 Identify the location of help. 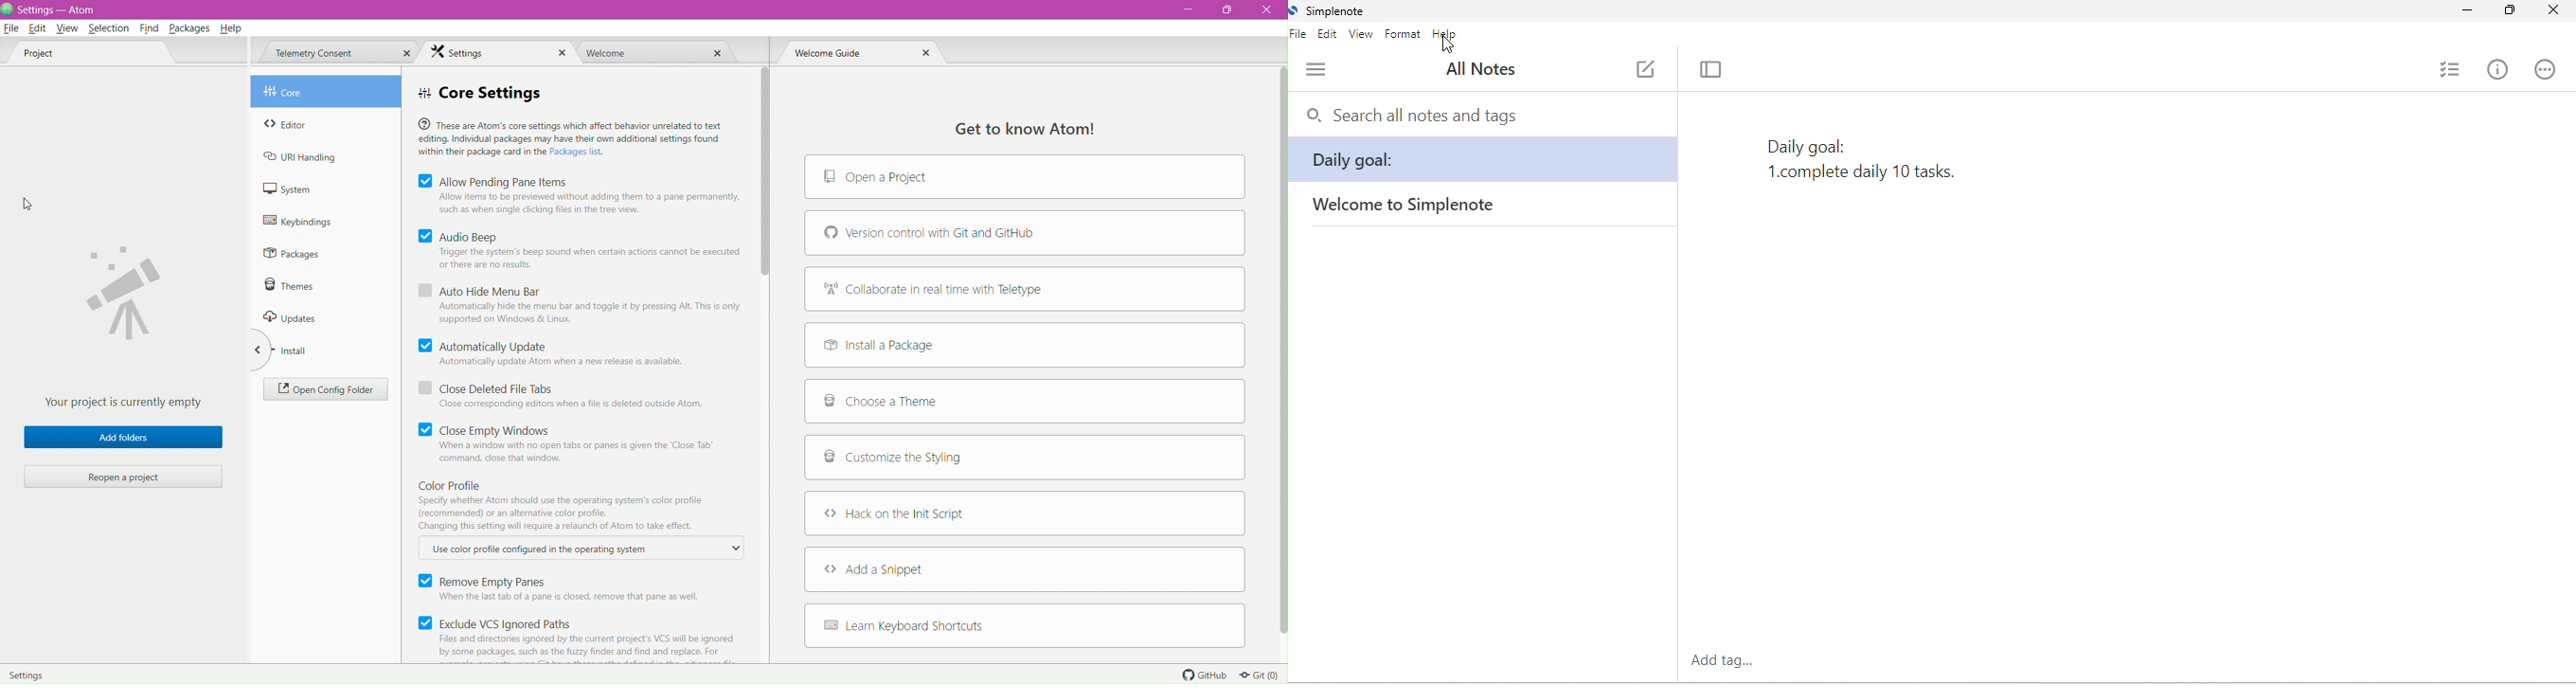
(1446, 34).